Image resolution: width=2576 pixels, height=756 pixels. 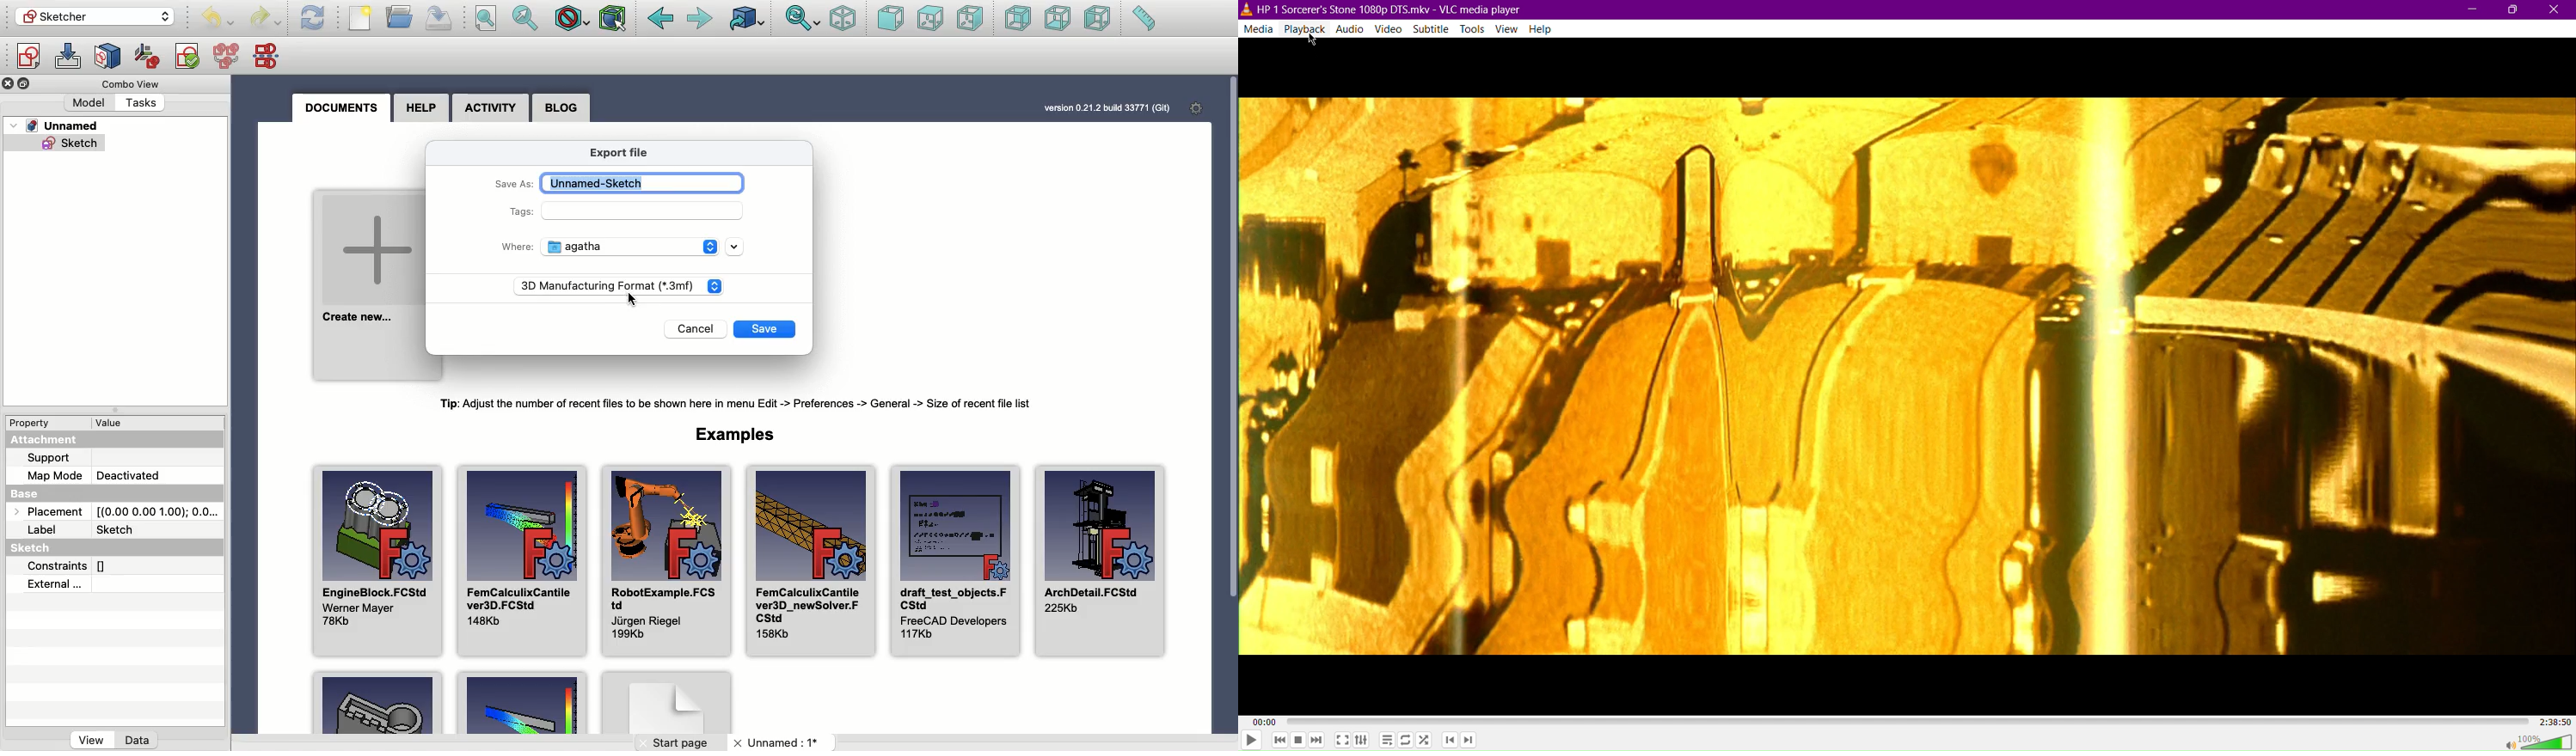 What do you see at coordinates (524, 18) in the screenshot?
I see `Fit selection` at bounding box center [524, 18].